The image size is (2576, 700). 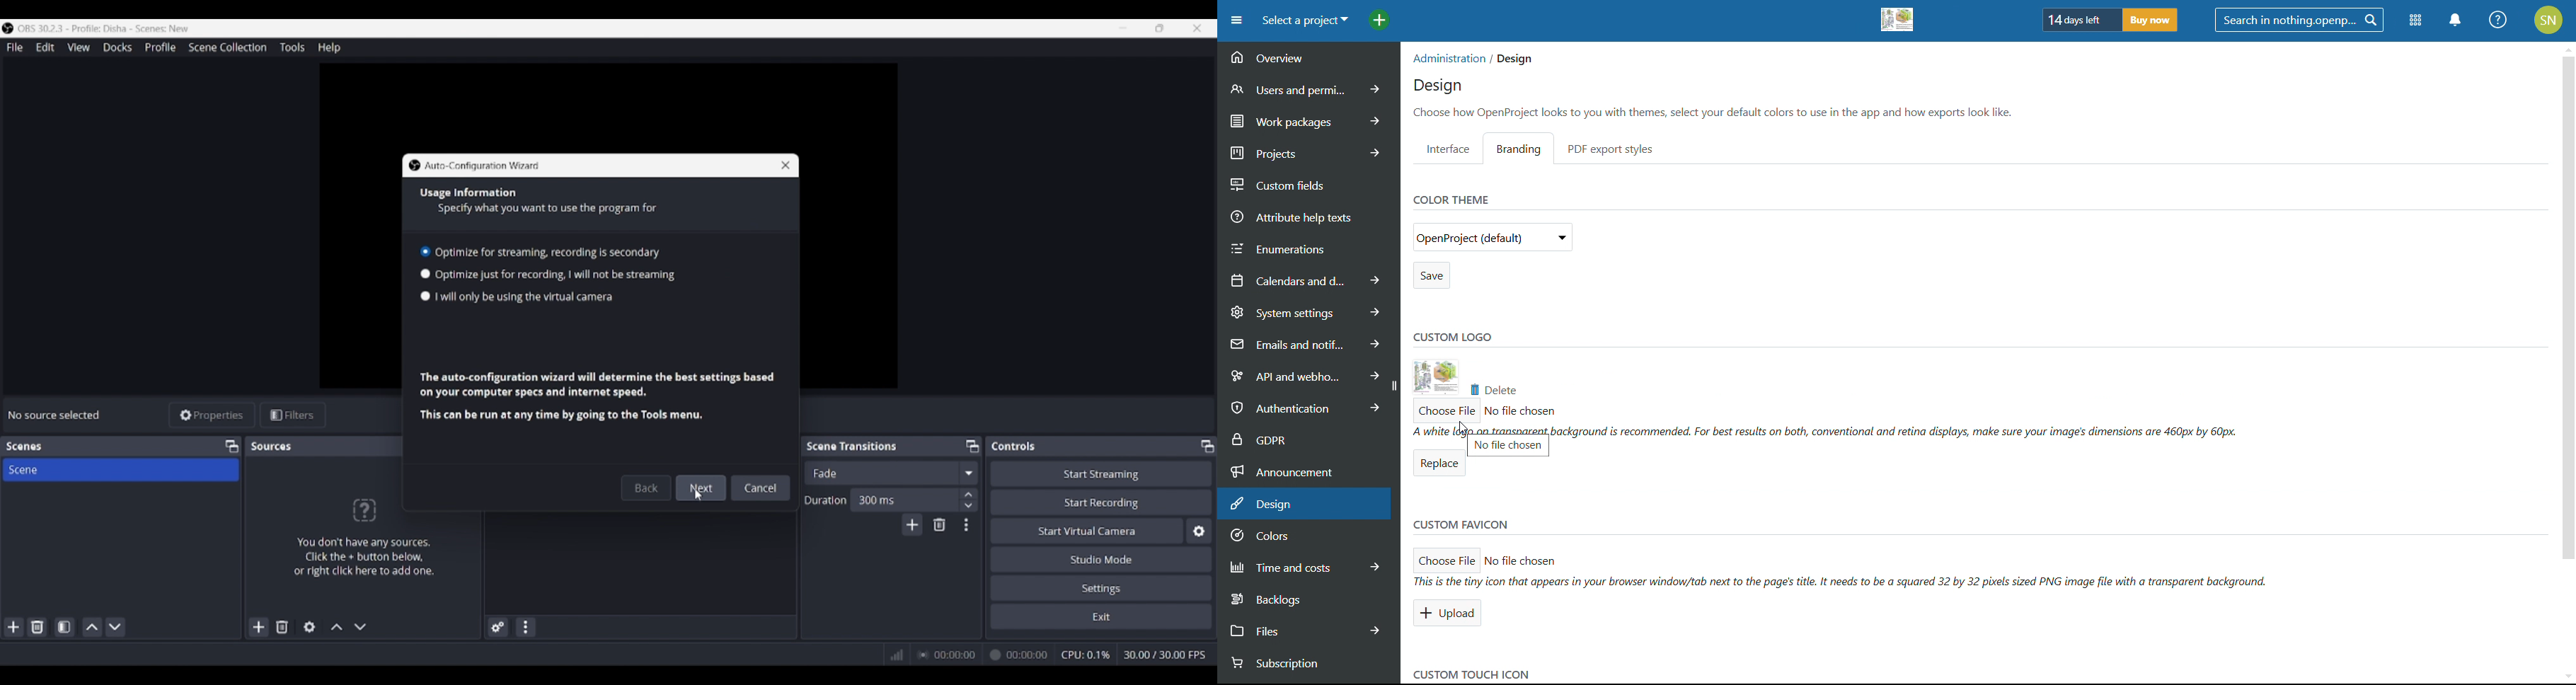 What do you see at coordinates (1308, 58) in the screenshot?
I see `overview` at bounding box center [1308, 58].